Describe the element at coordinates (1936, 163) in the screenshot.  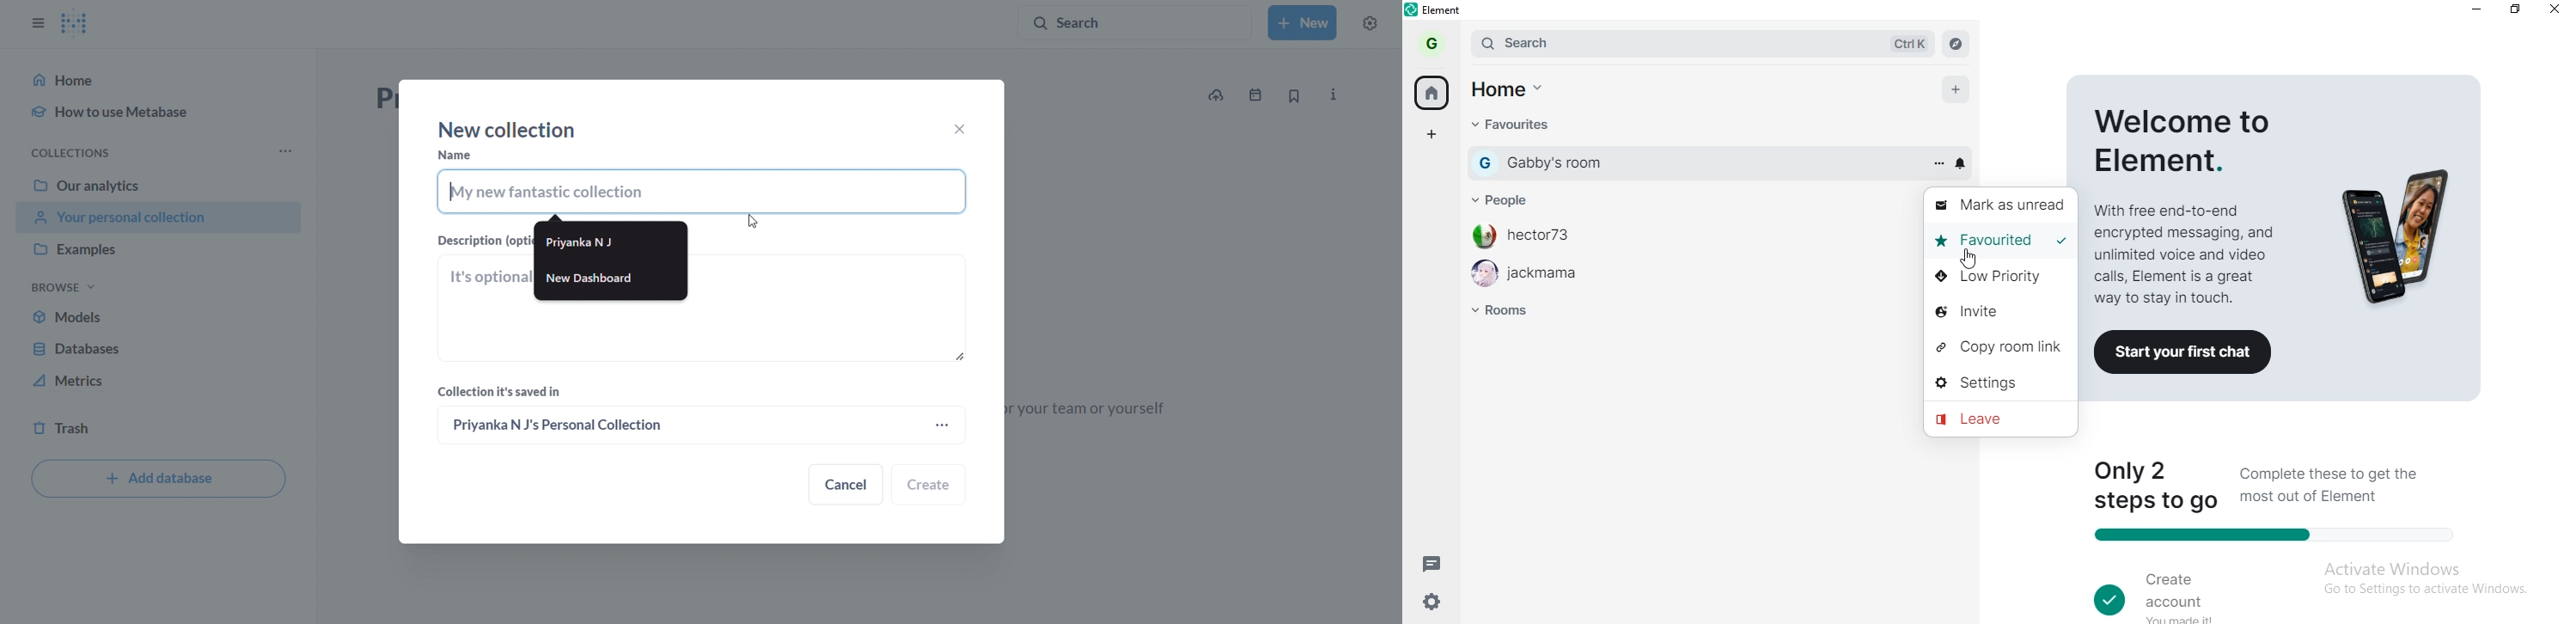
I see `options` at that location.